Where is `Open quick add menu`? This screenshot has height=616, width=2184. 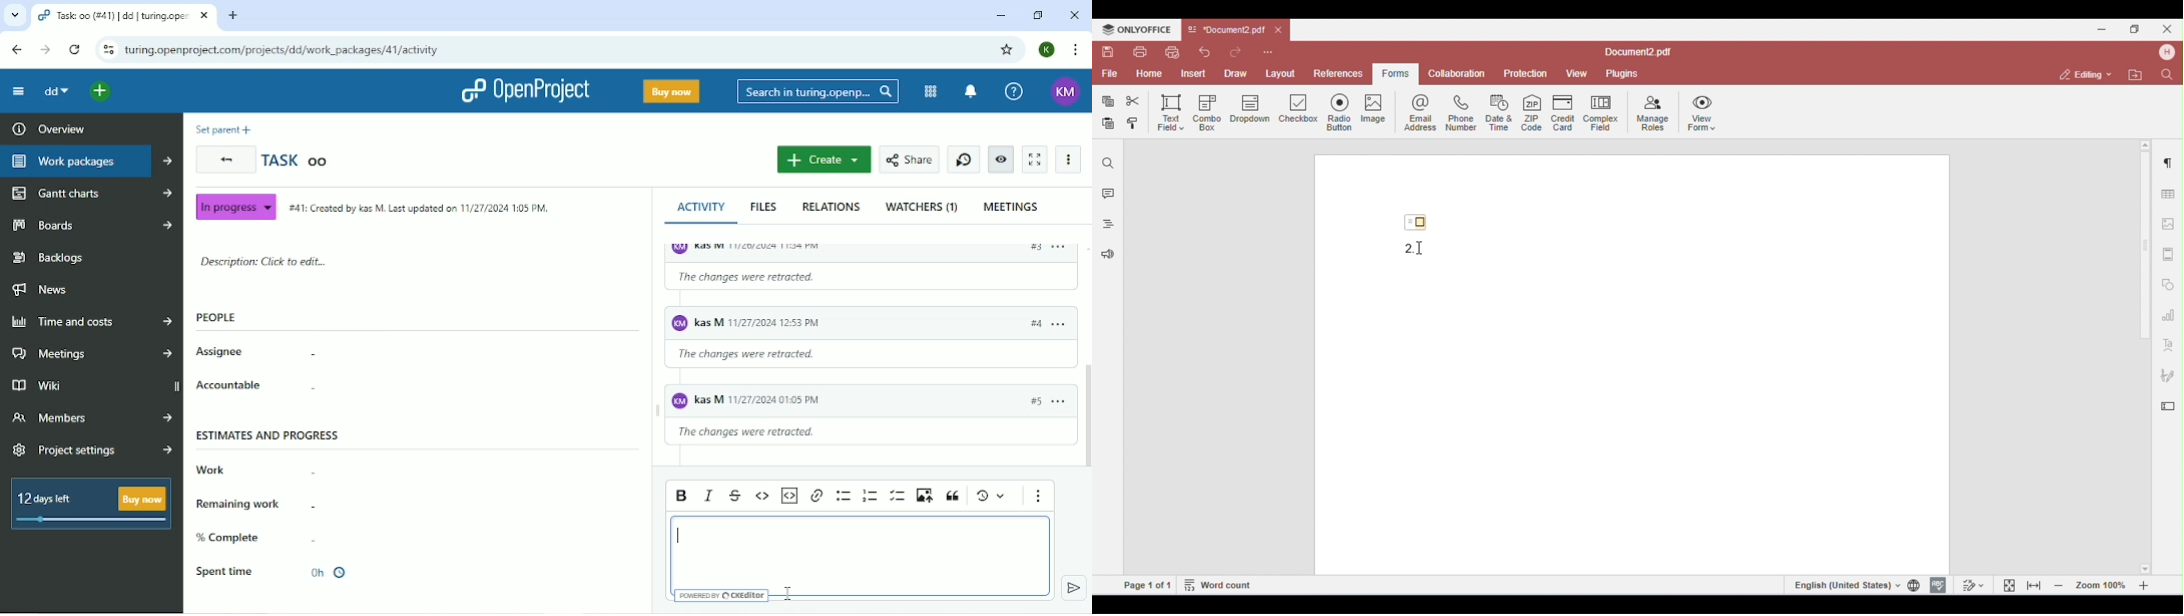 Open quick add menu is located at coordinates (102, 92).